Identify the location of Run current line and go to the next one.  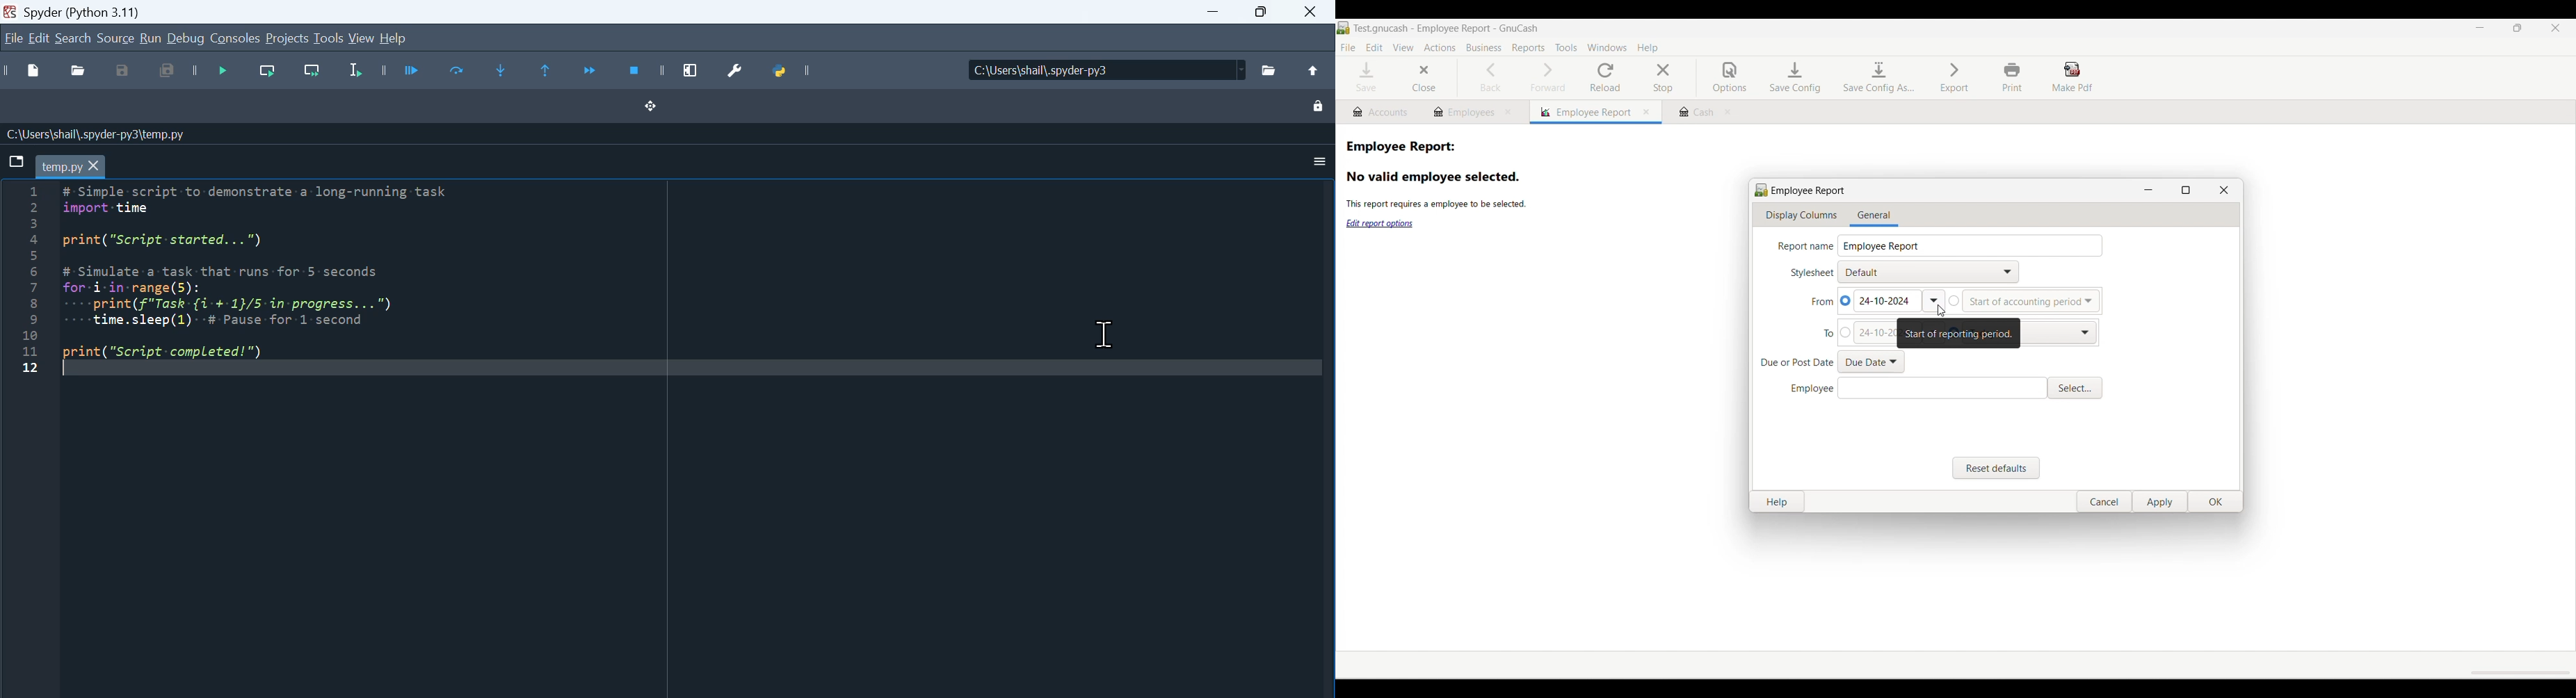
(314, 70).